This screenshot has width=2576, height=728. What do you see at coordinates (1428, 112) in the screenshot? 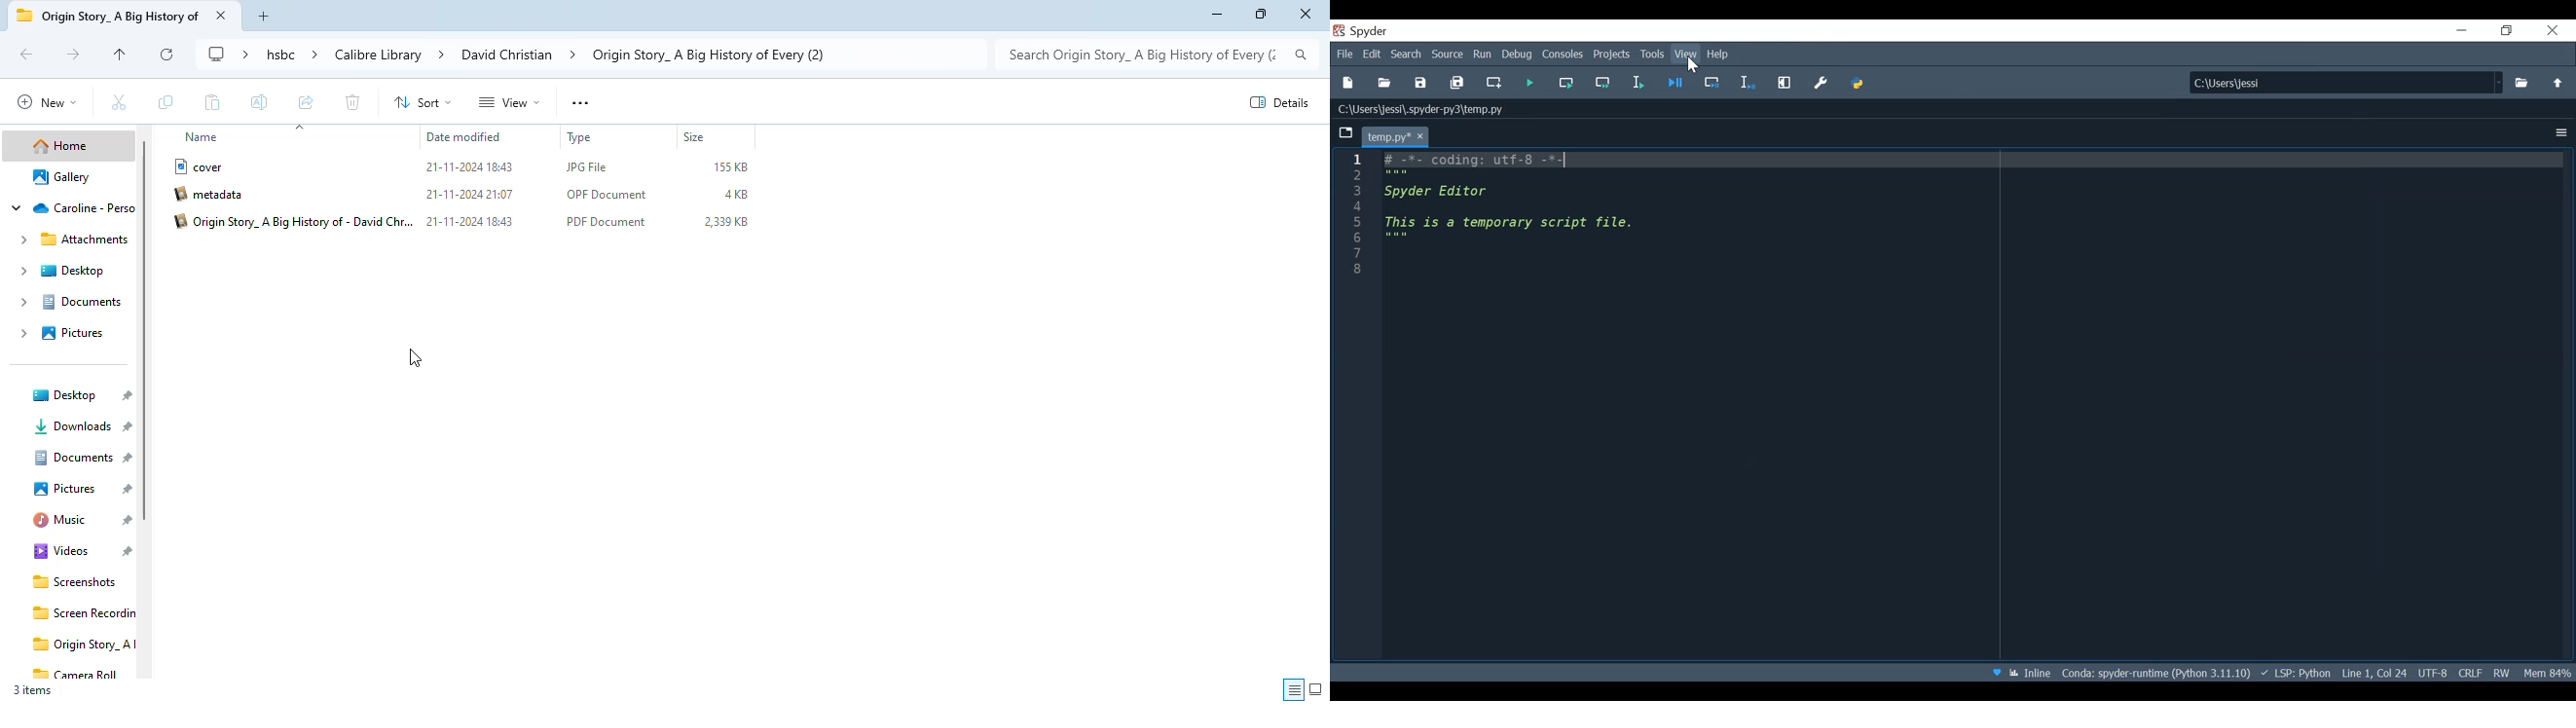
I see `c\uers\jessi\.spyder-py3\temp.py` at bounding box center [1428, 112].